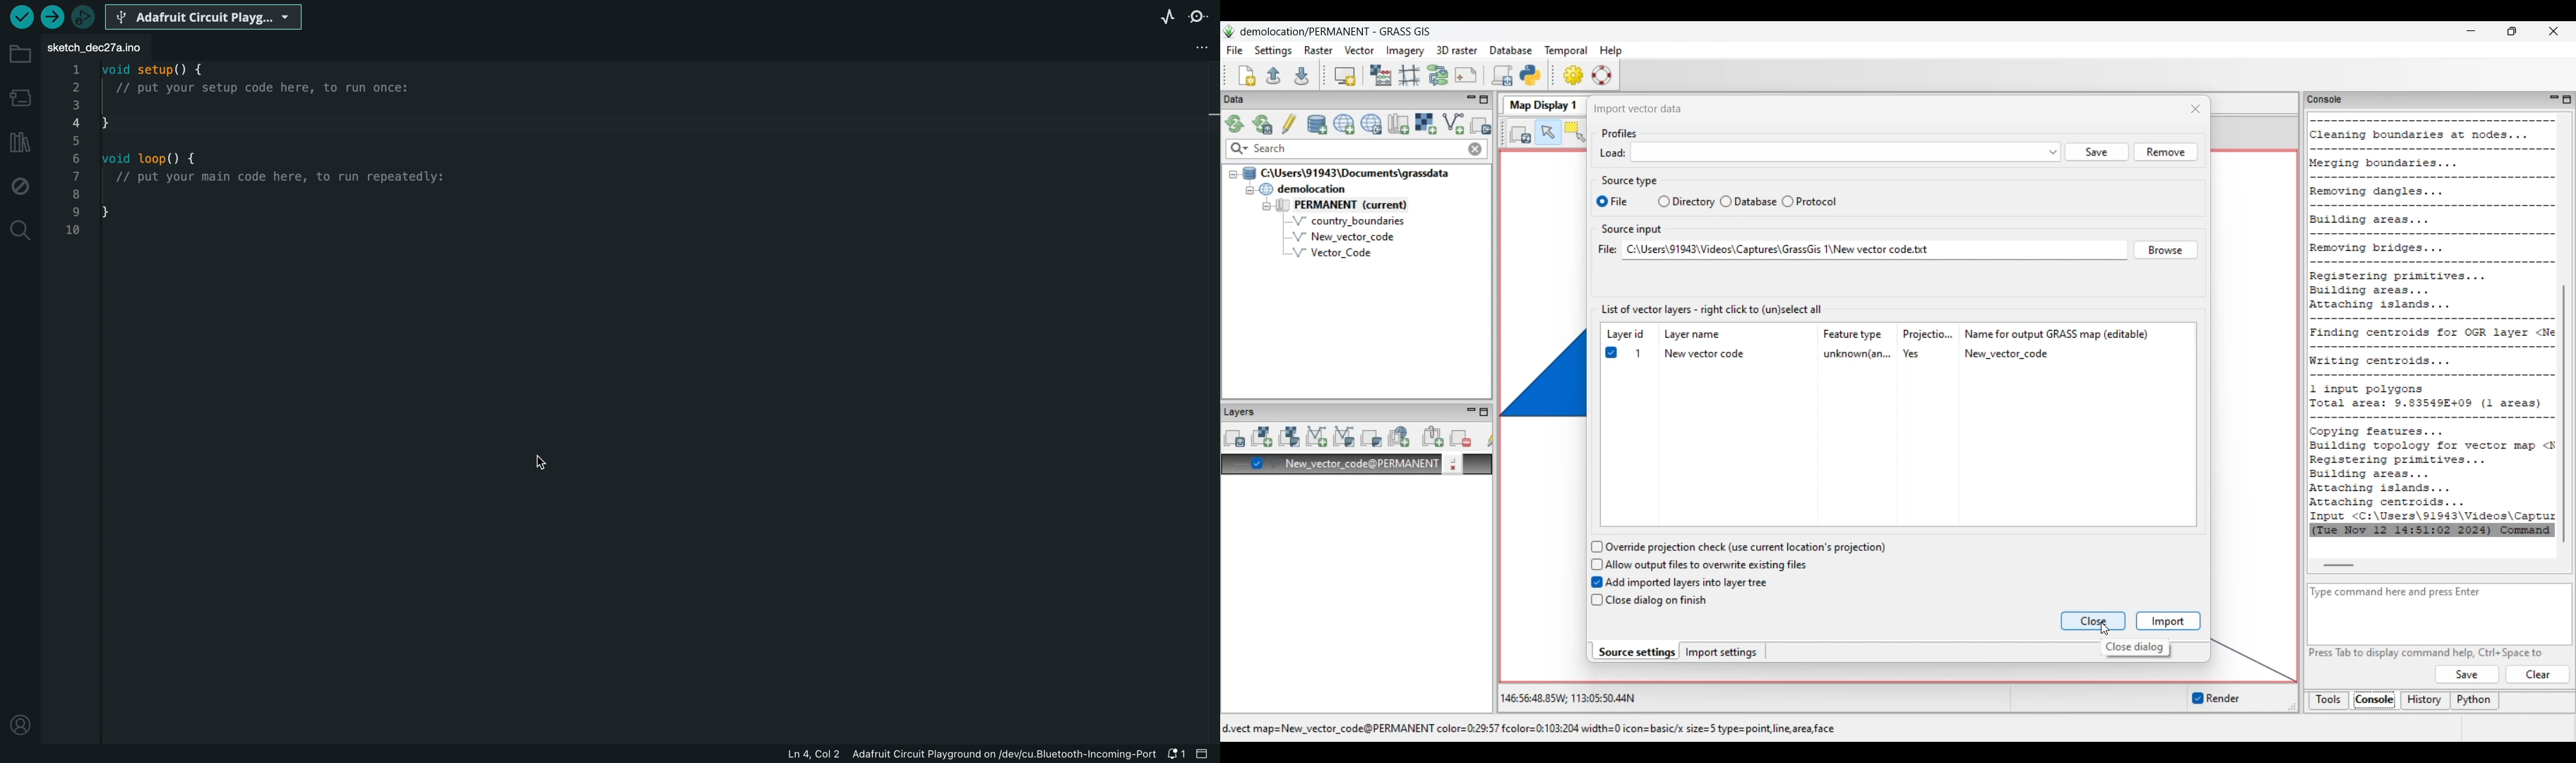  I want to click on close slide bar, so click(1204, 753).